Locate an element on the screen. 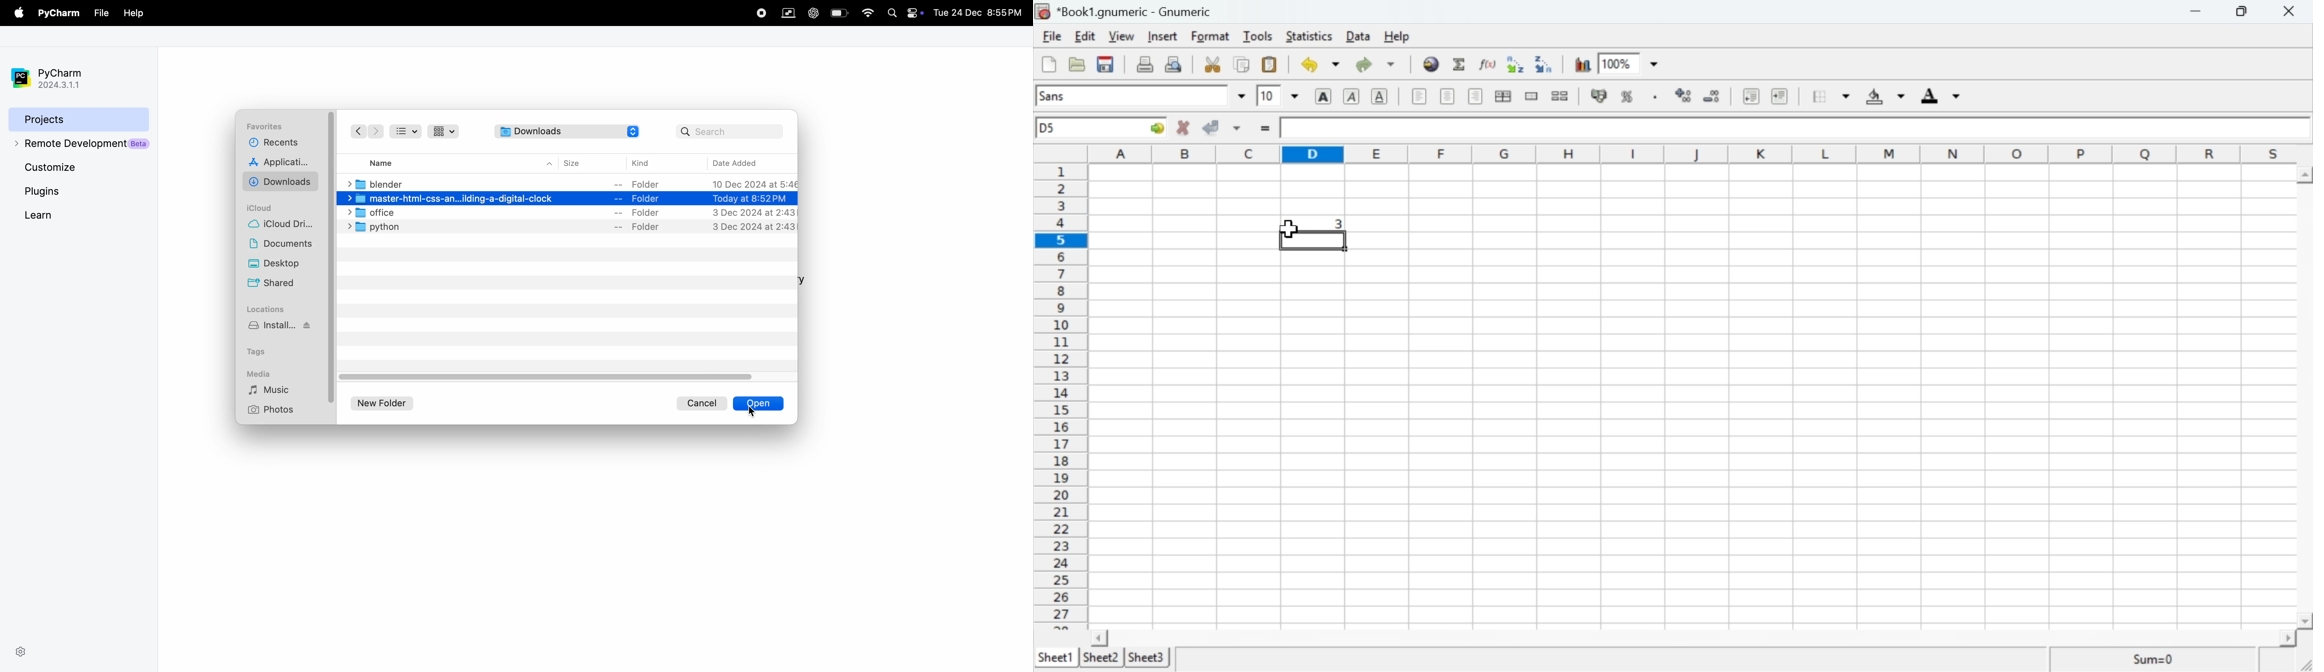  Sheet1 is located at coordinates (1056, 658).